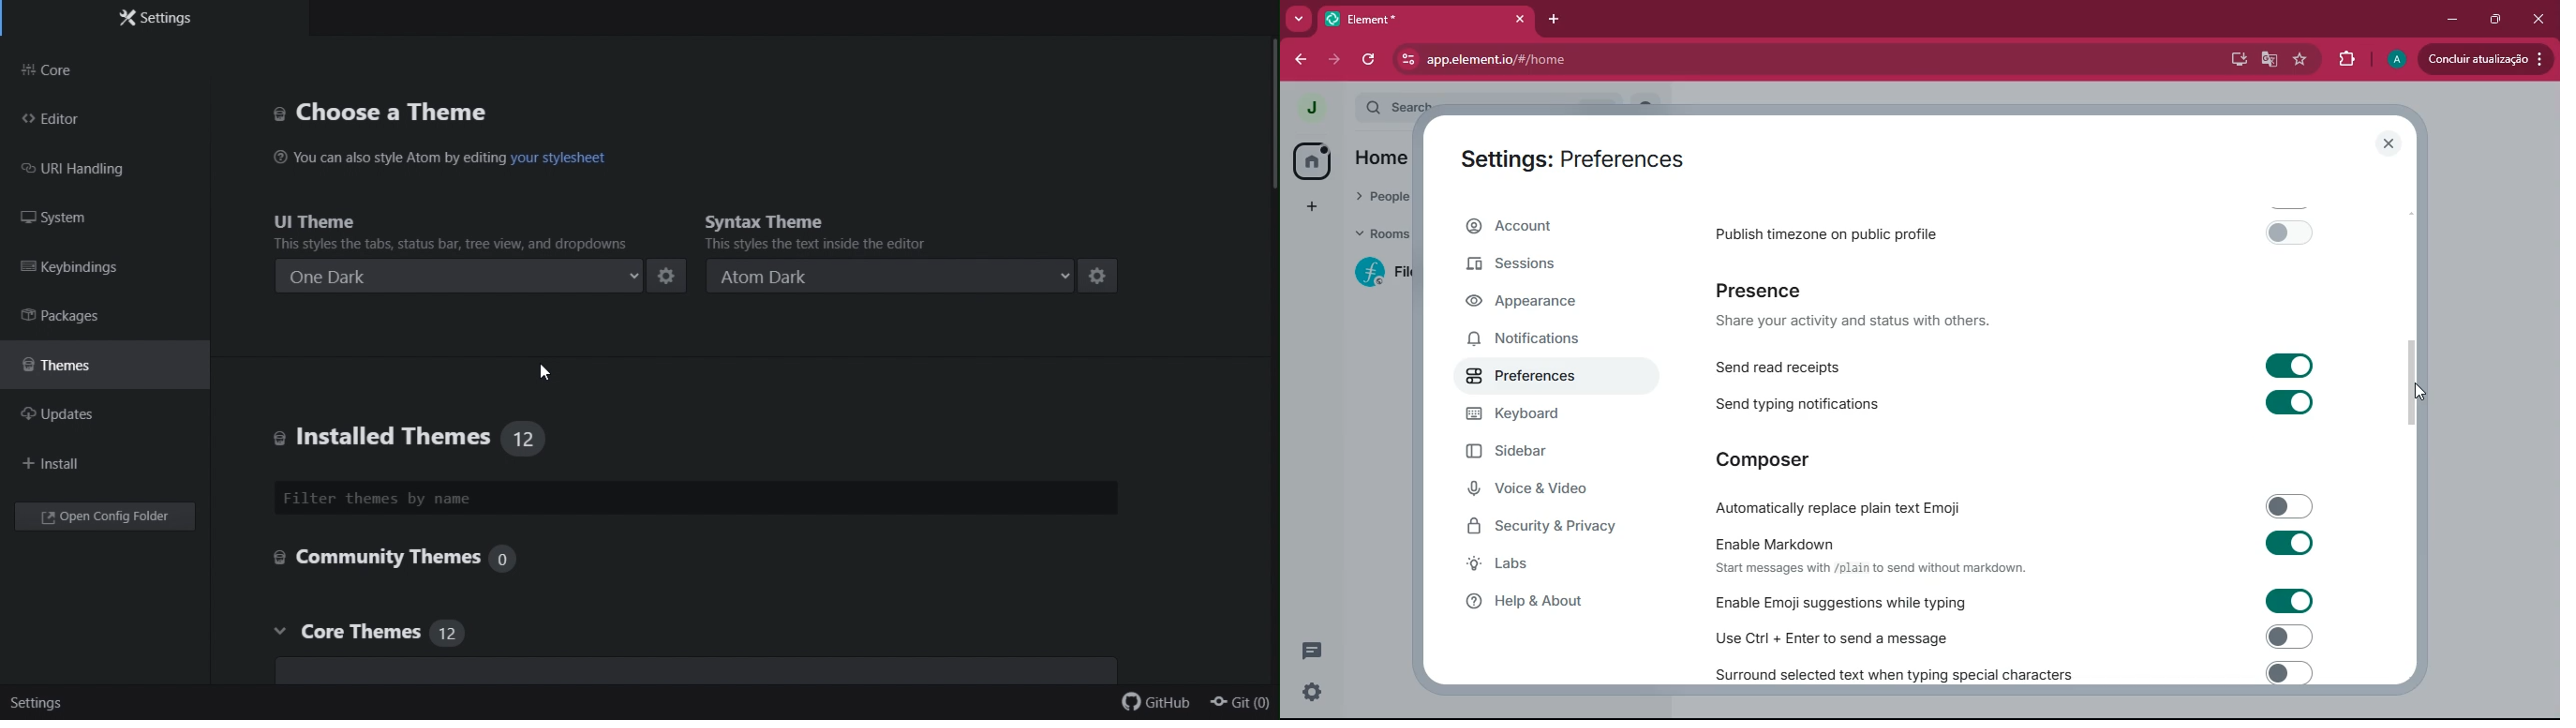 The height and width of the screenshot is (728, 2576). I want to click on appearance, so click(1533, 302).